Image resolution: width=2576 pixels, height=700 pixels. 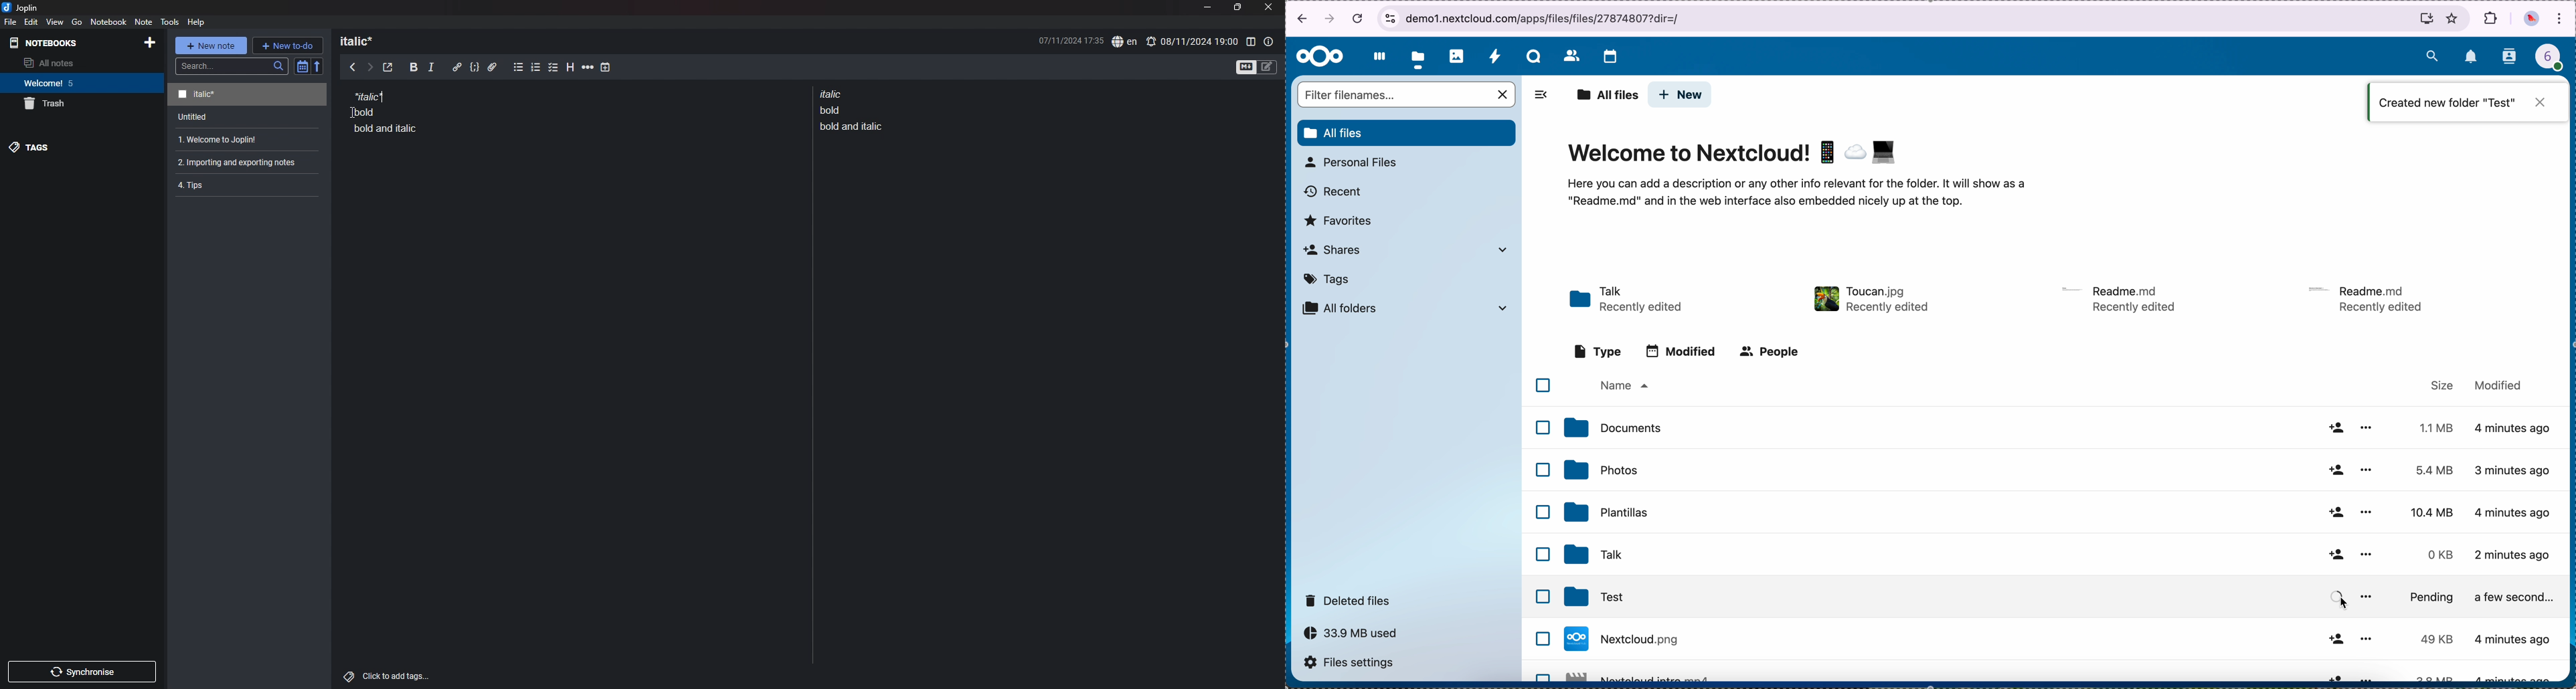 I want to click on horizontal rule, so click(x=588, y=69).